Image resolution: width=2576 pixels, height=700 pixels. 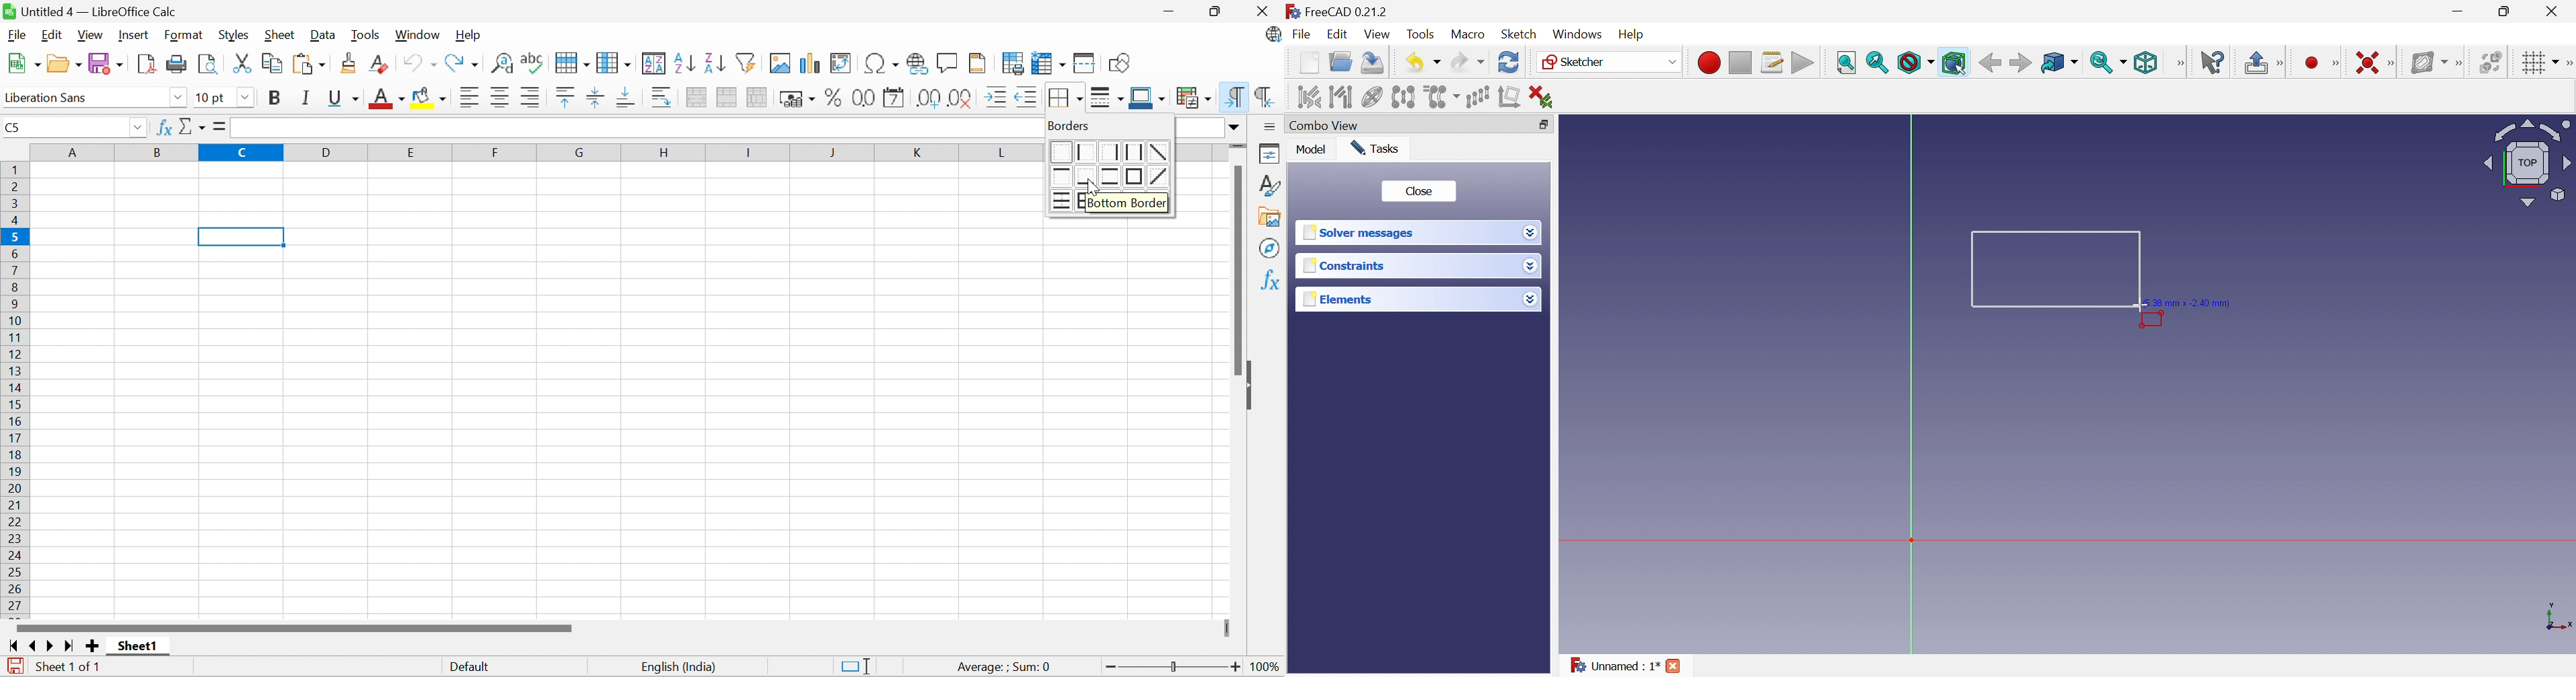 What do you see at coordinates (2056, 267) in the screenshot?
I see `Rectangle` at bounding box center [2056, 267].